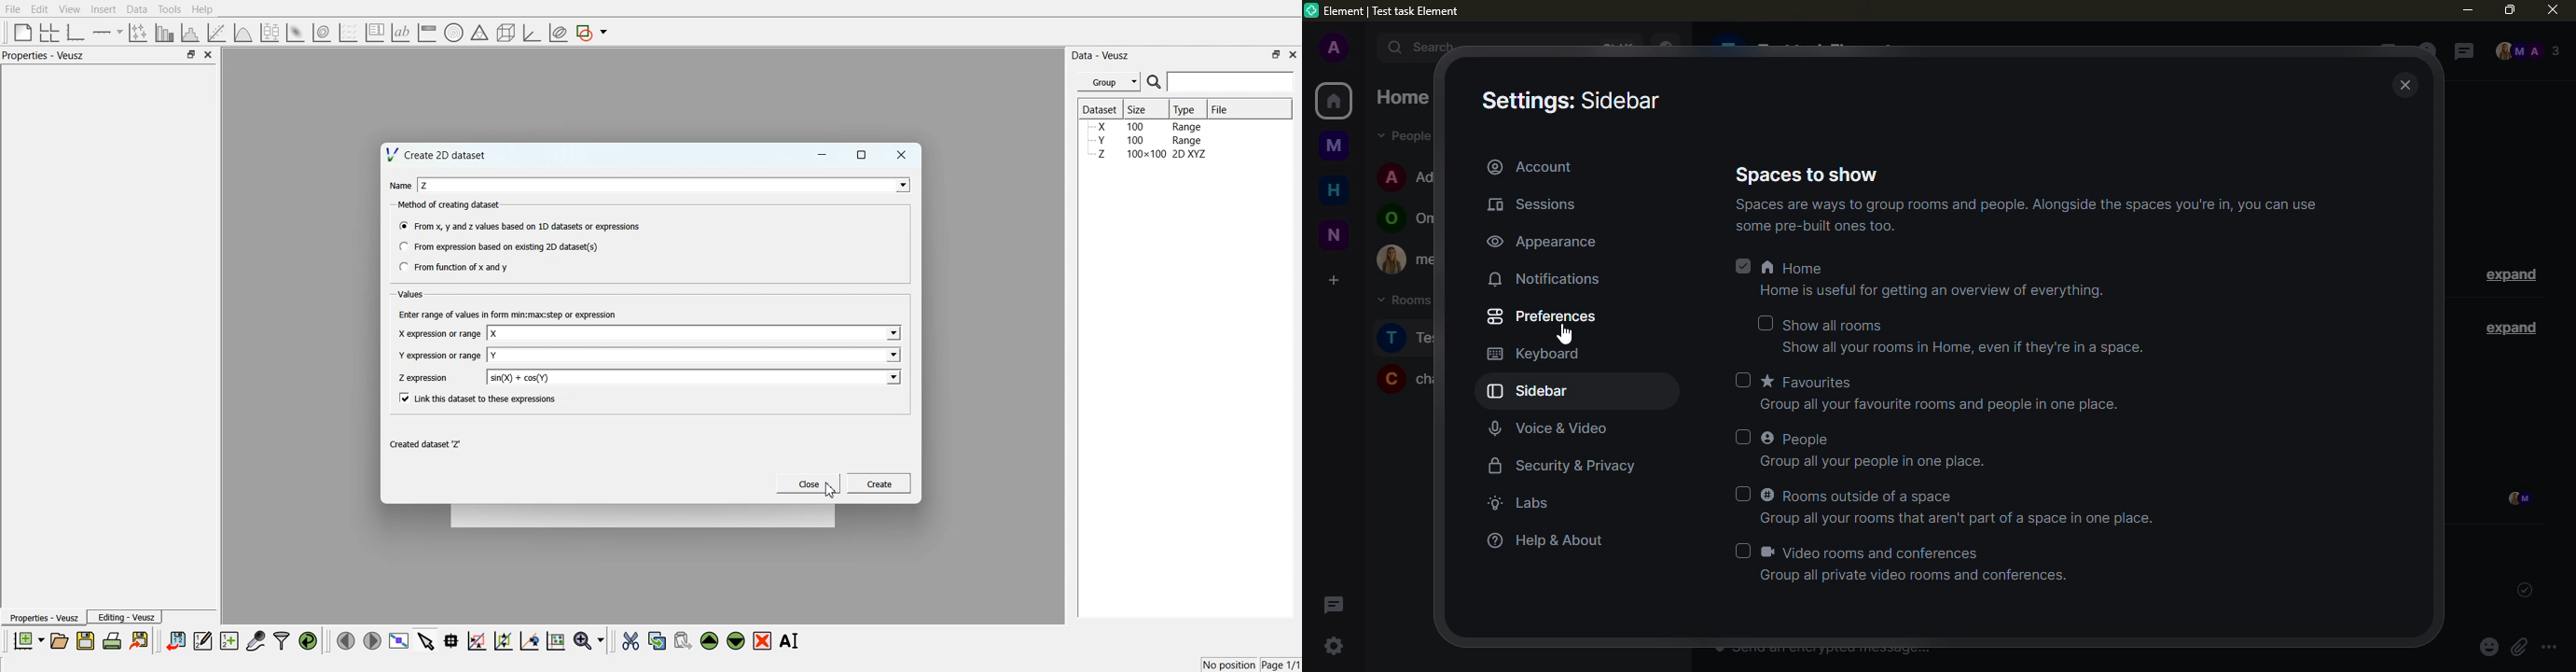 The width and height of the screenshot is (2576, 672). Describe the element at coordinates (1933, 291) in the screenshot. I see `info` at that location.